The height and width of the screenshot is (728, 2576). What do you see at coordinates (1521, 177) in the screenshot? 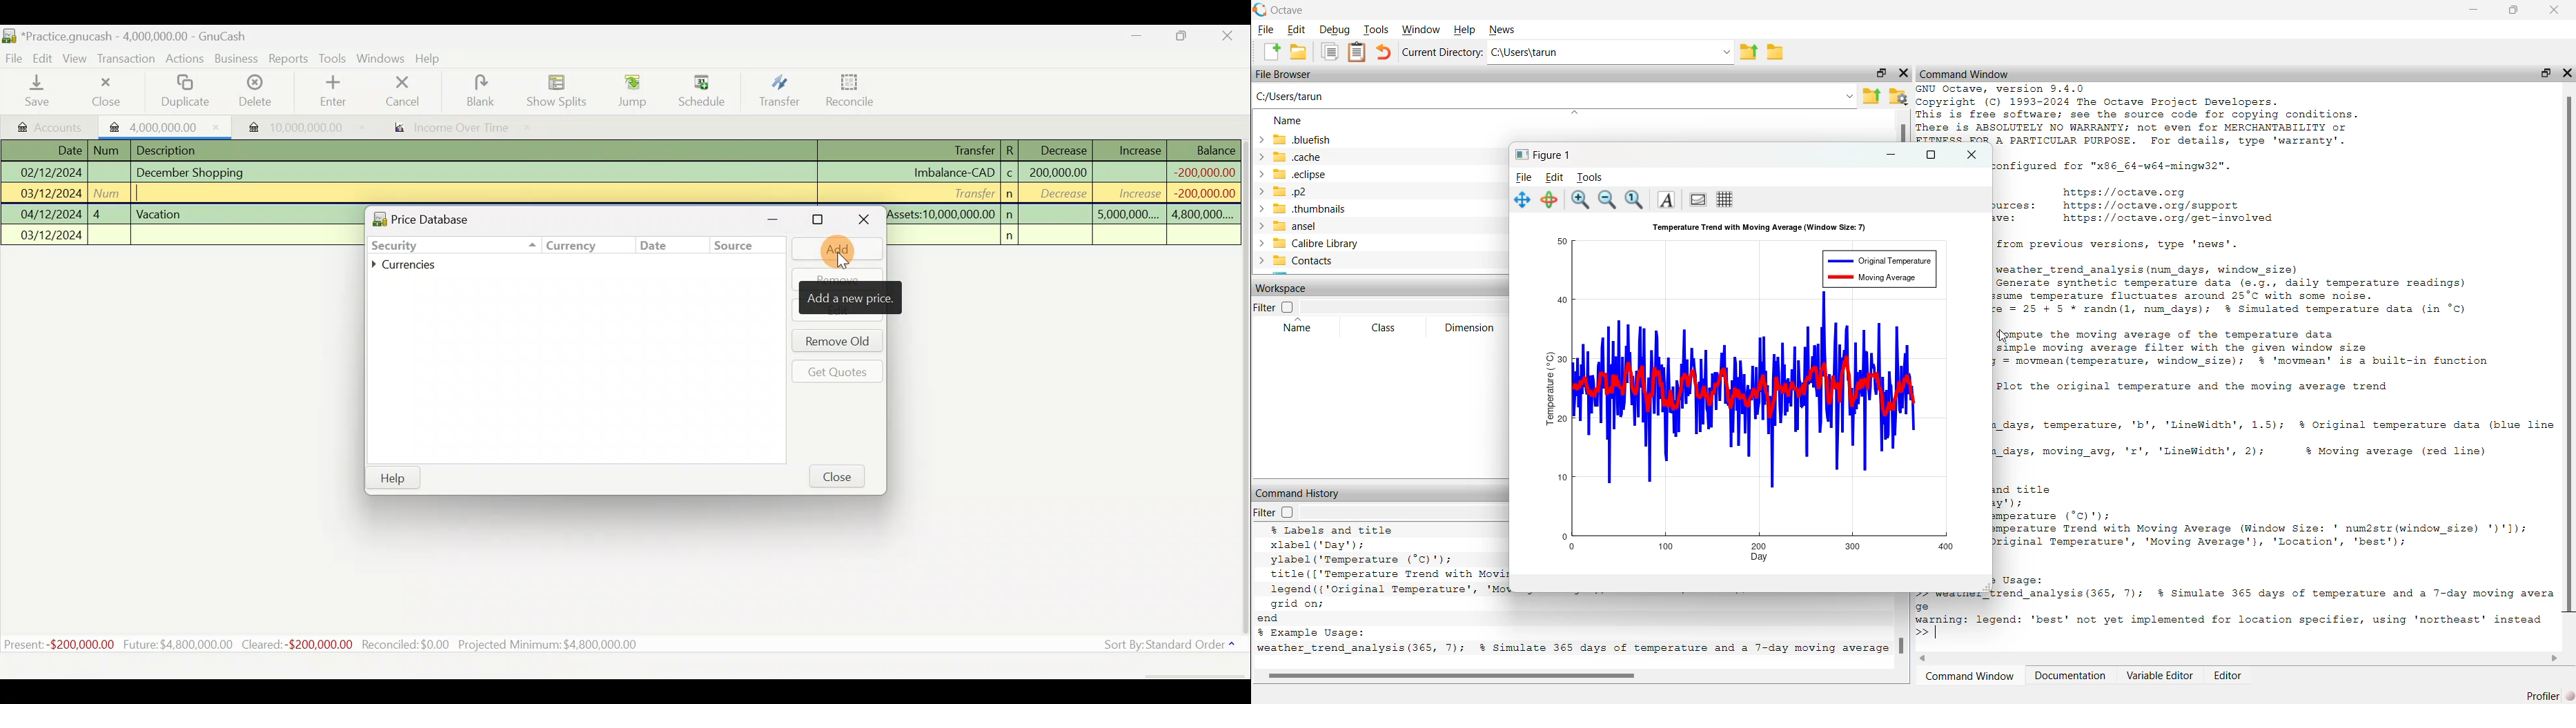
I see `File` at bounding box center [1521, 177].